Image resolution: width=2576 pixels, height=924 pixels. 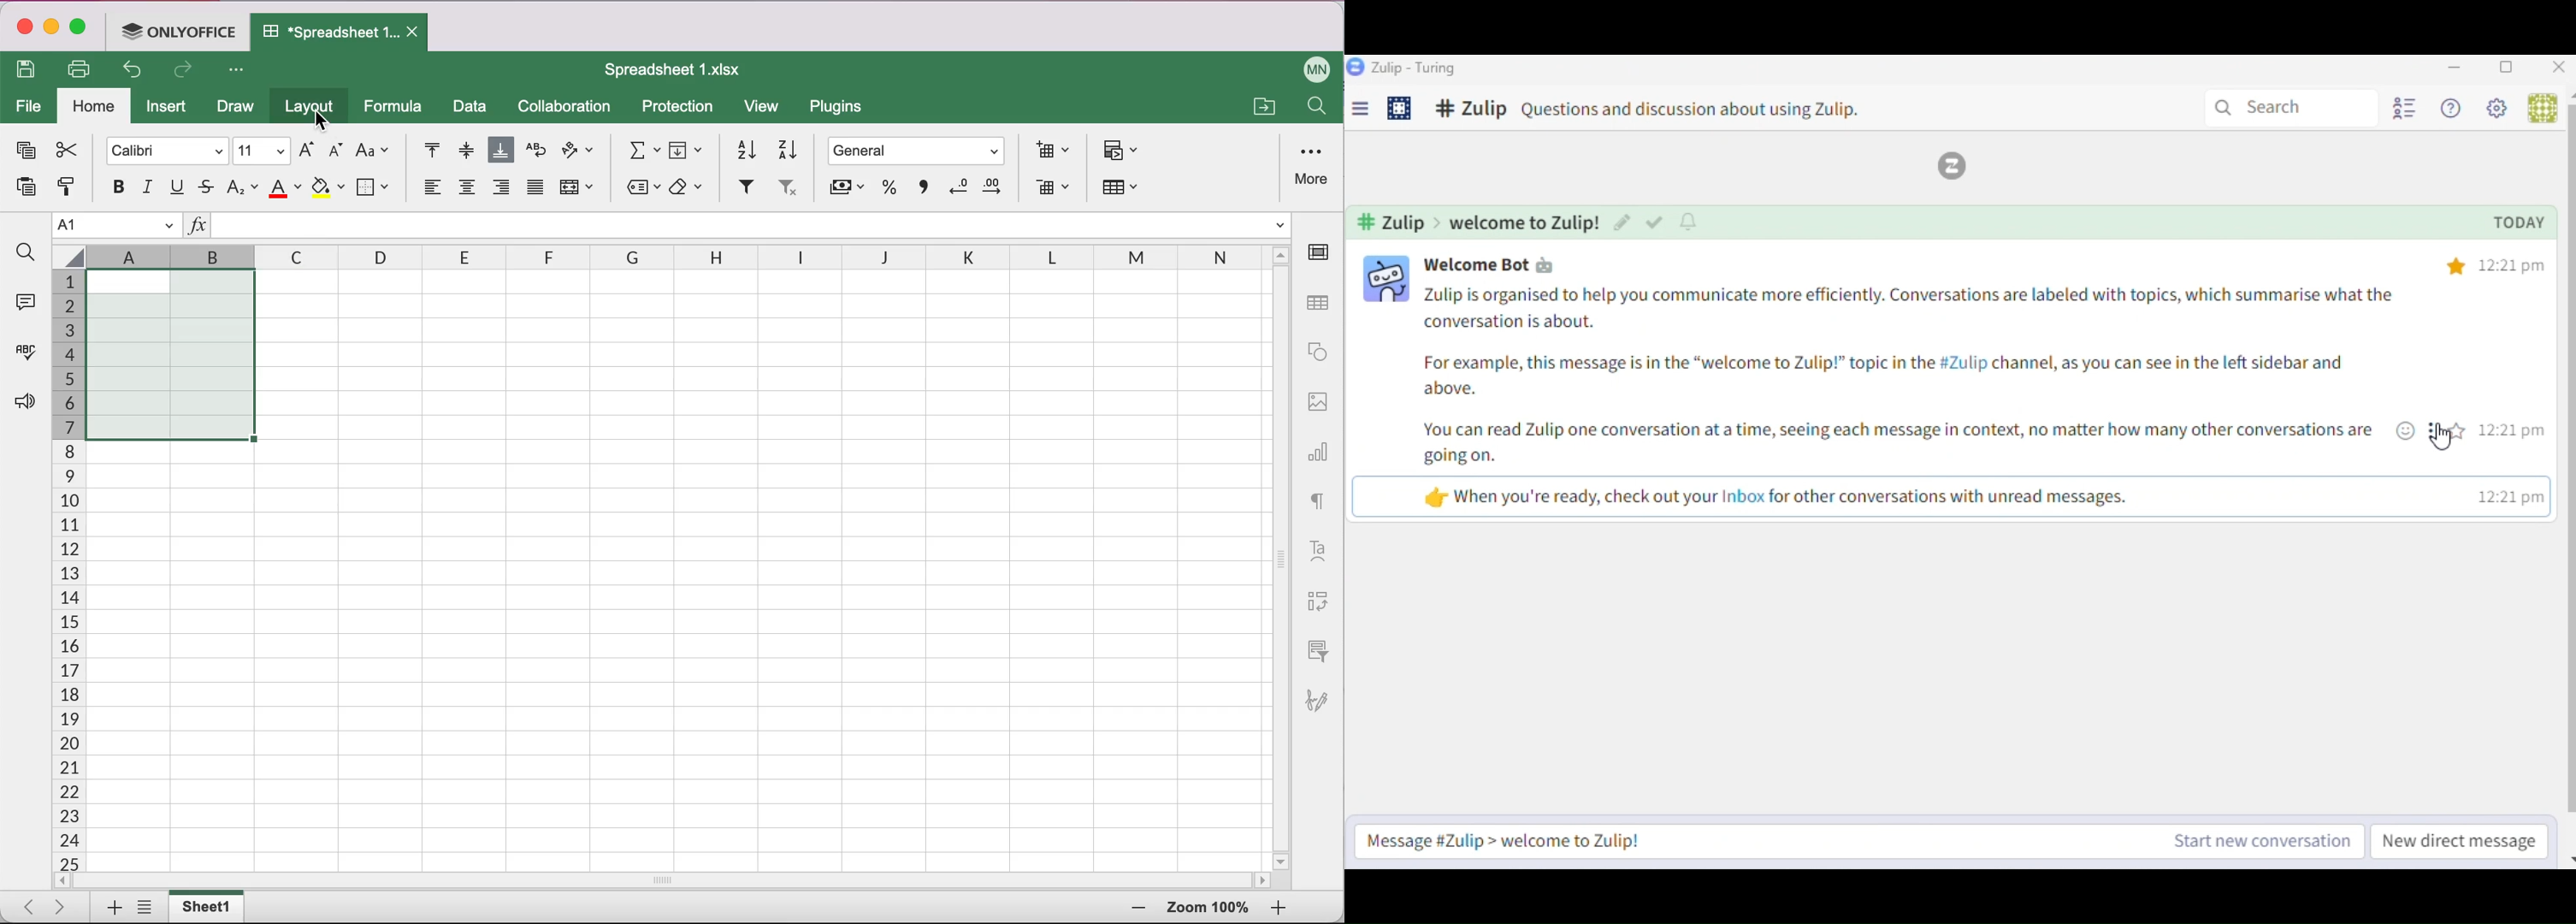 I want to click on columns, so click(x=540, y=258).